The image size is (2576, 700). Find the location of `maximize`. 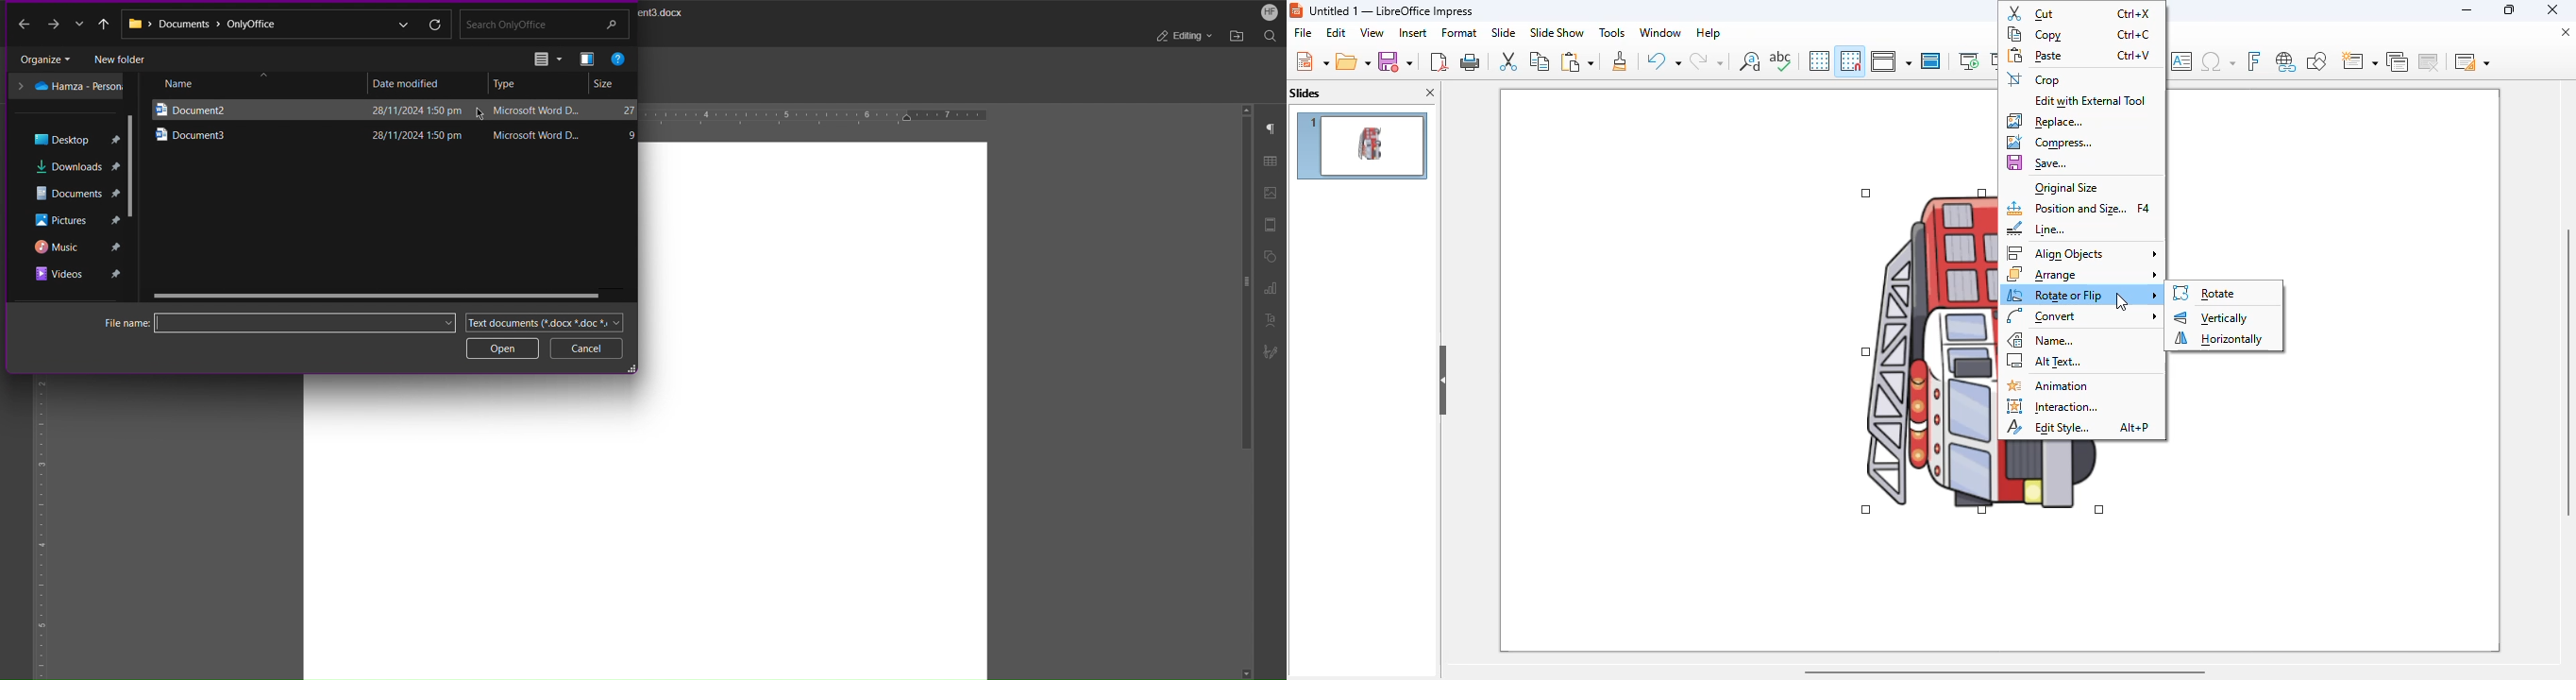

maximize is located at coordinates (2508, 9).